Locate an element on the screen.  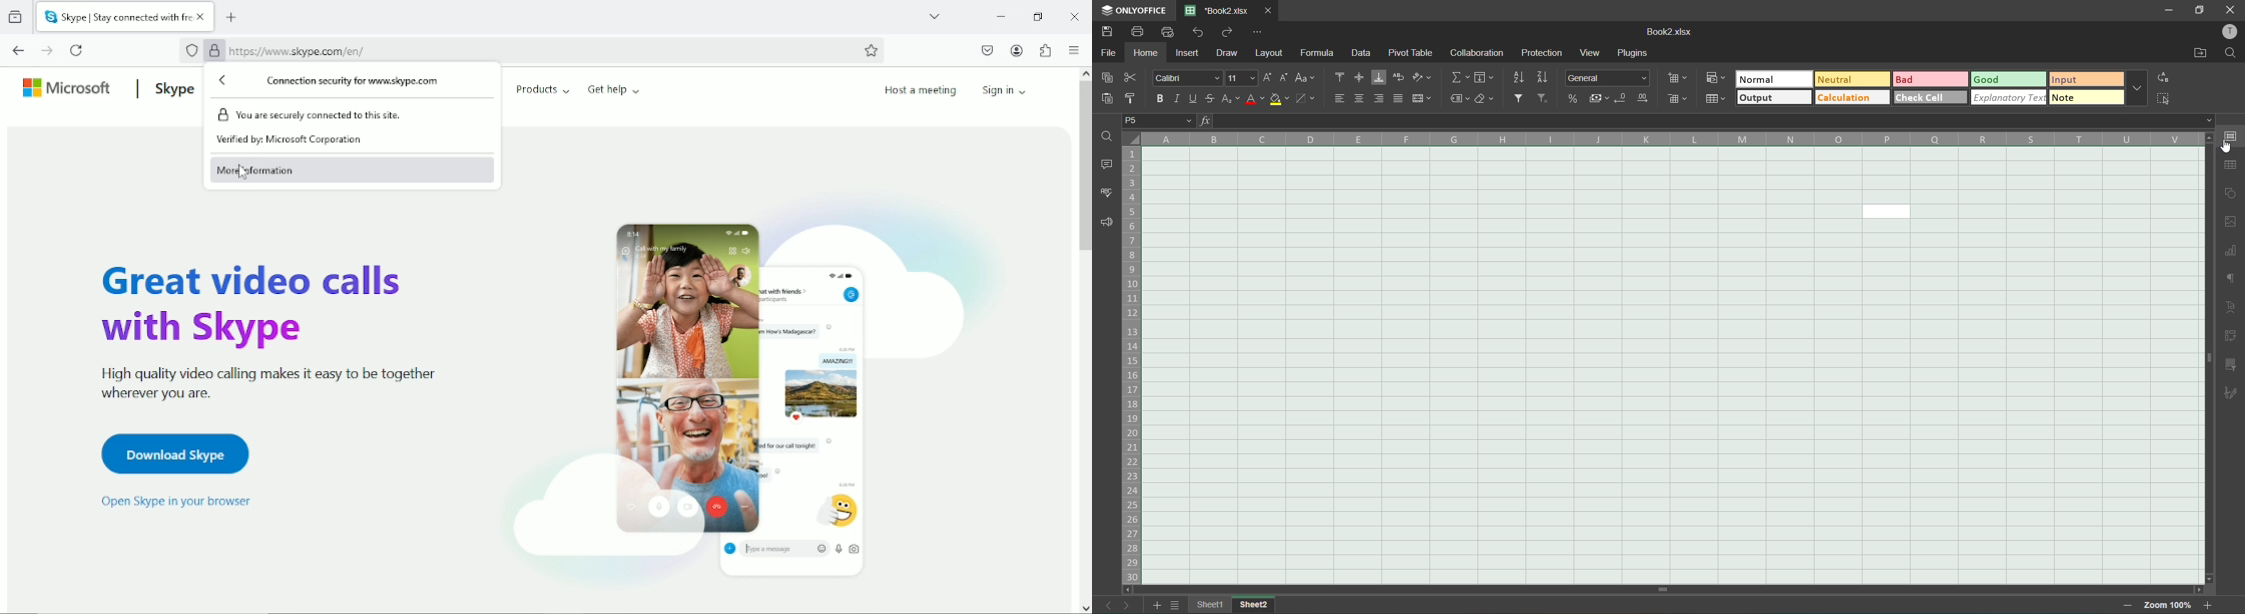
fields is located at coordinates (1483, 77).